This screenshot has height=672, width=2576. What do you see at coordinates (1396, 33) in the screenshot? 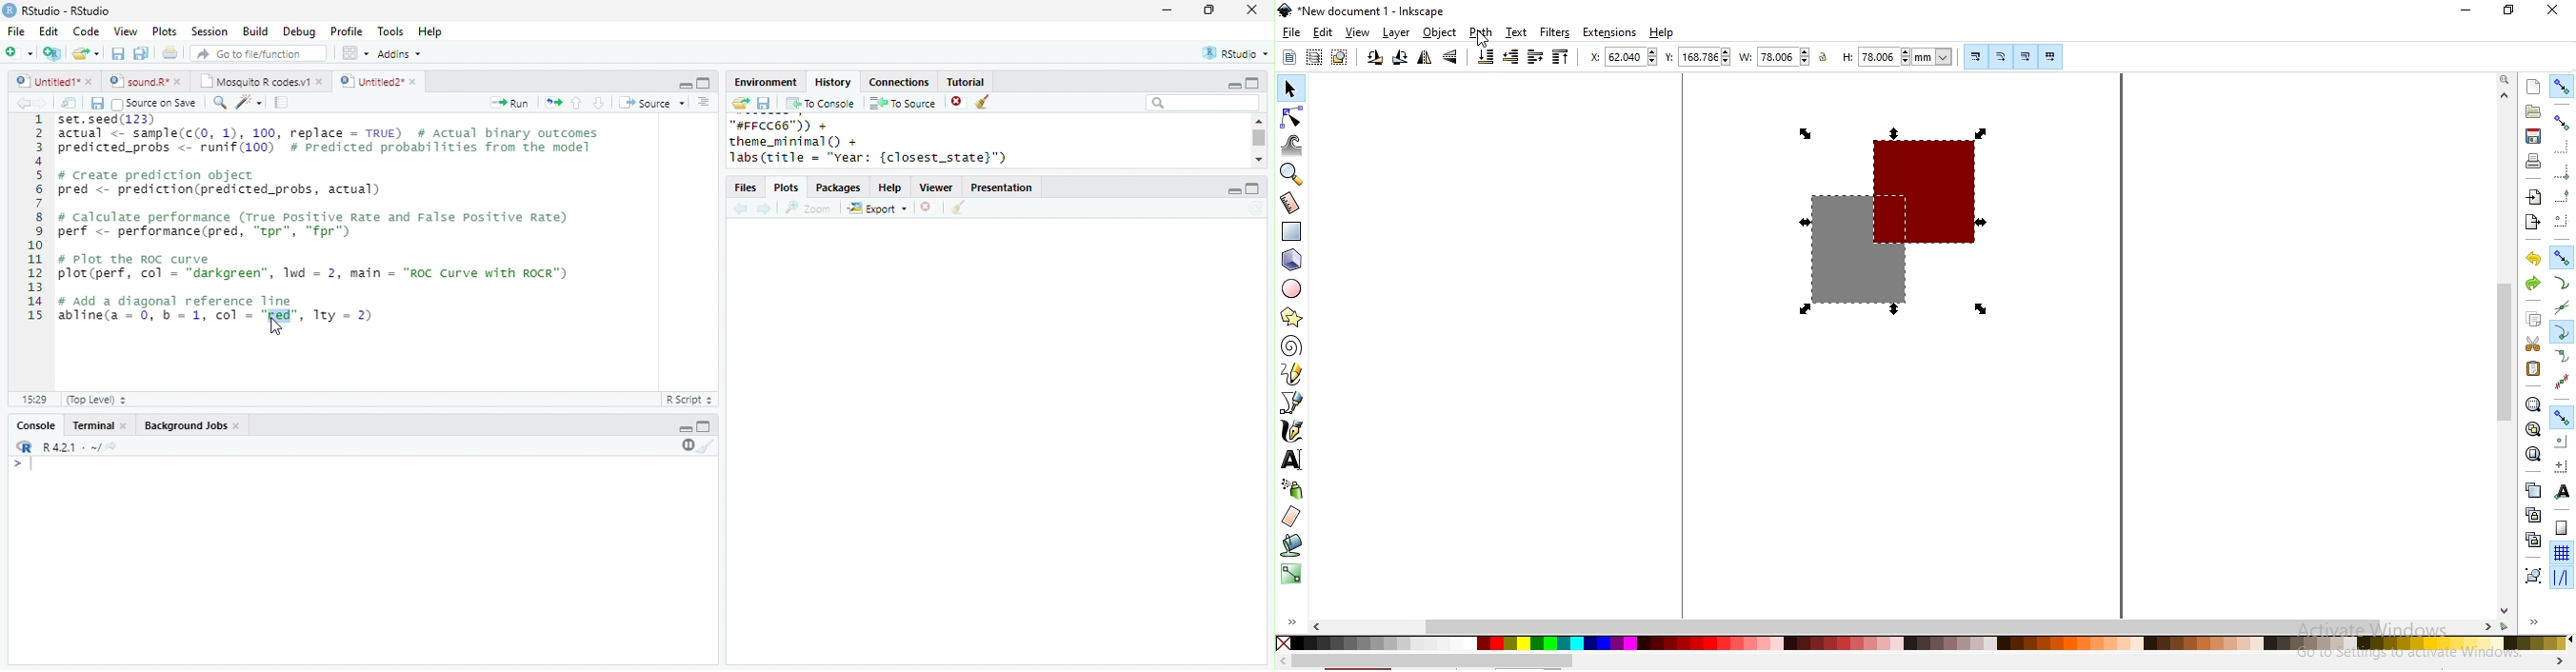
I see `layer` at bounding box center [1396, 33].